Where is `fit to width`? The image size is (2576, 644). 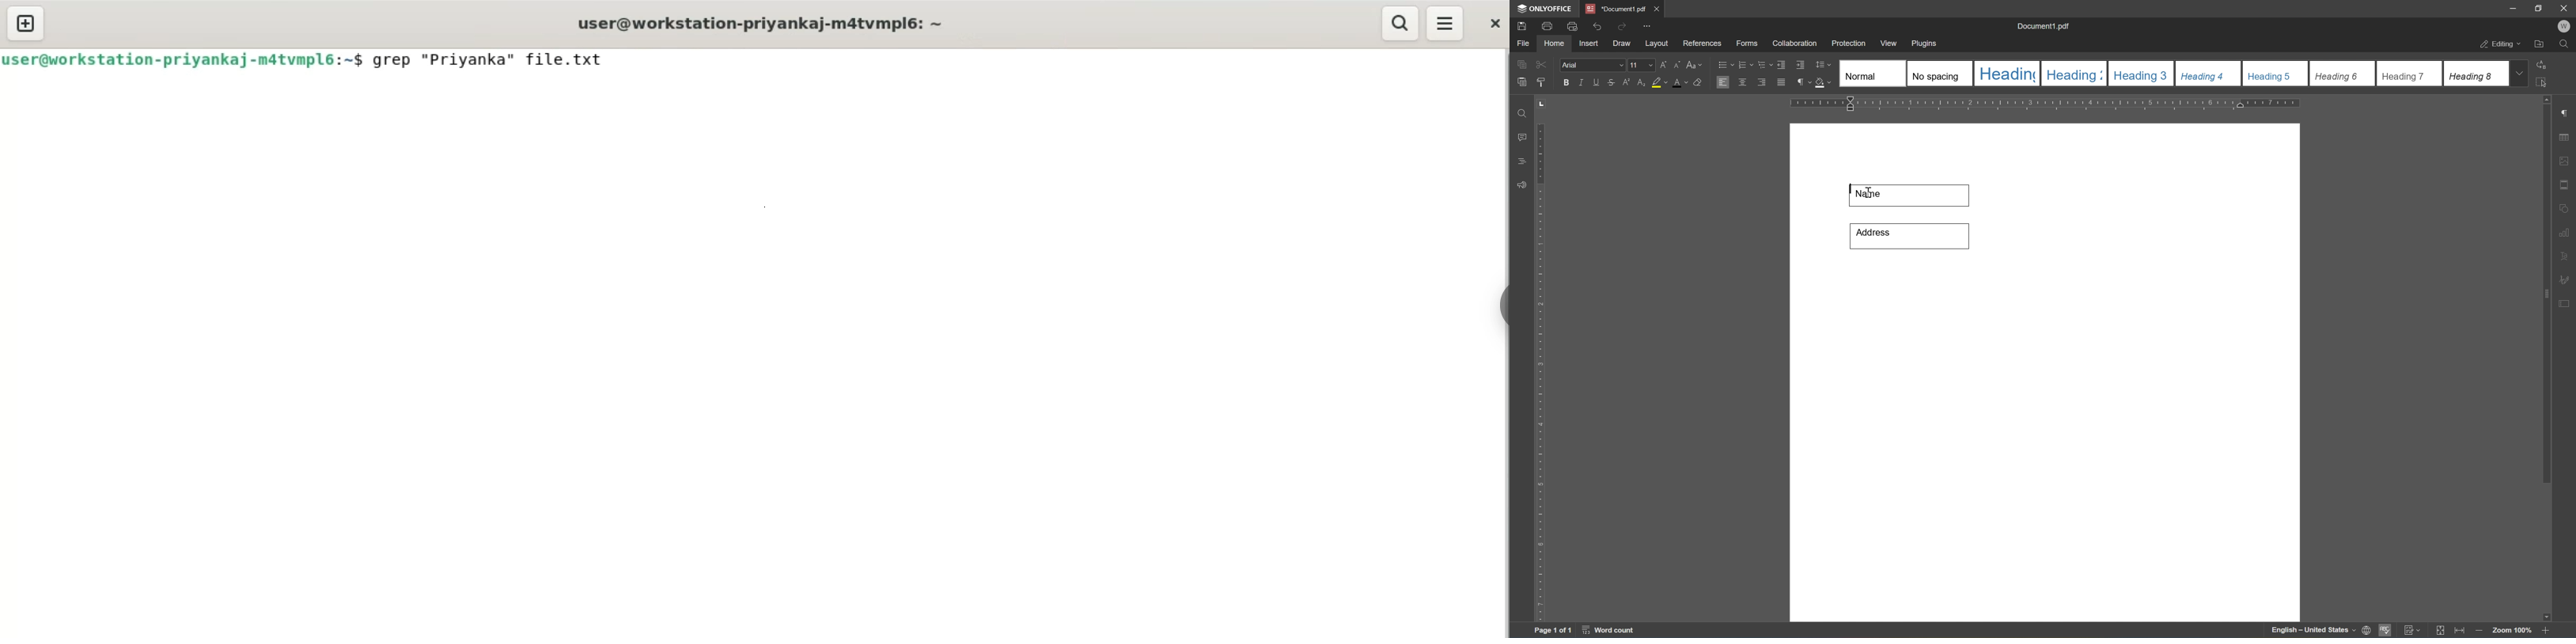
fit to width is located at coordinates (2459, 632).